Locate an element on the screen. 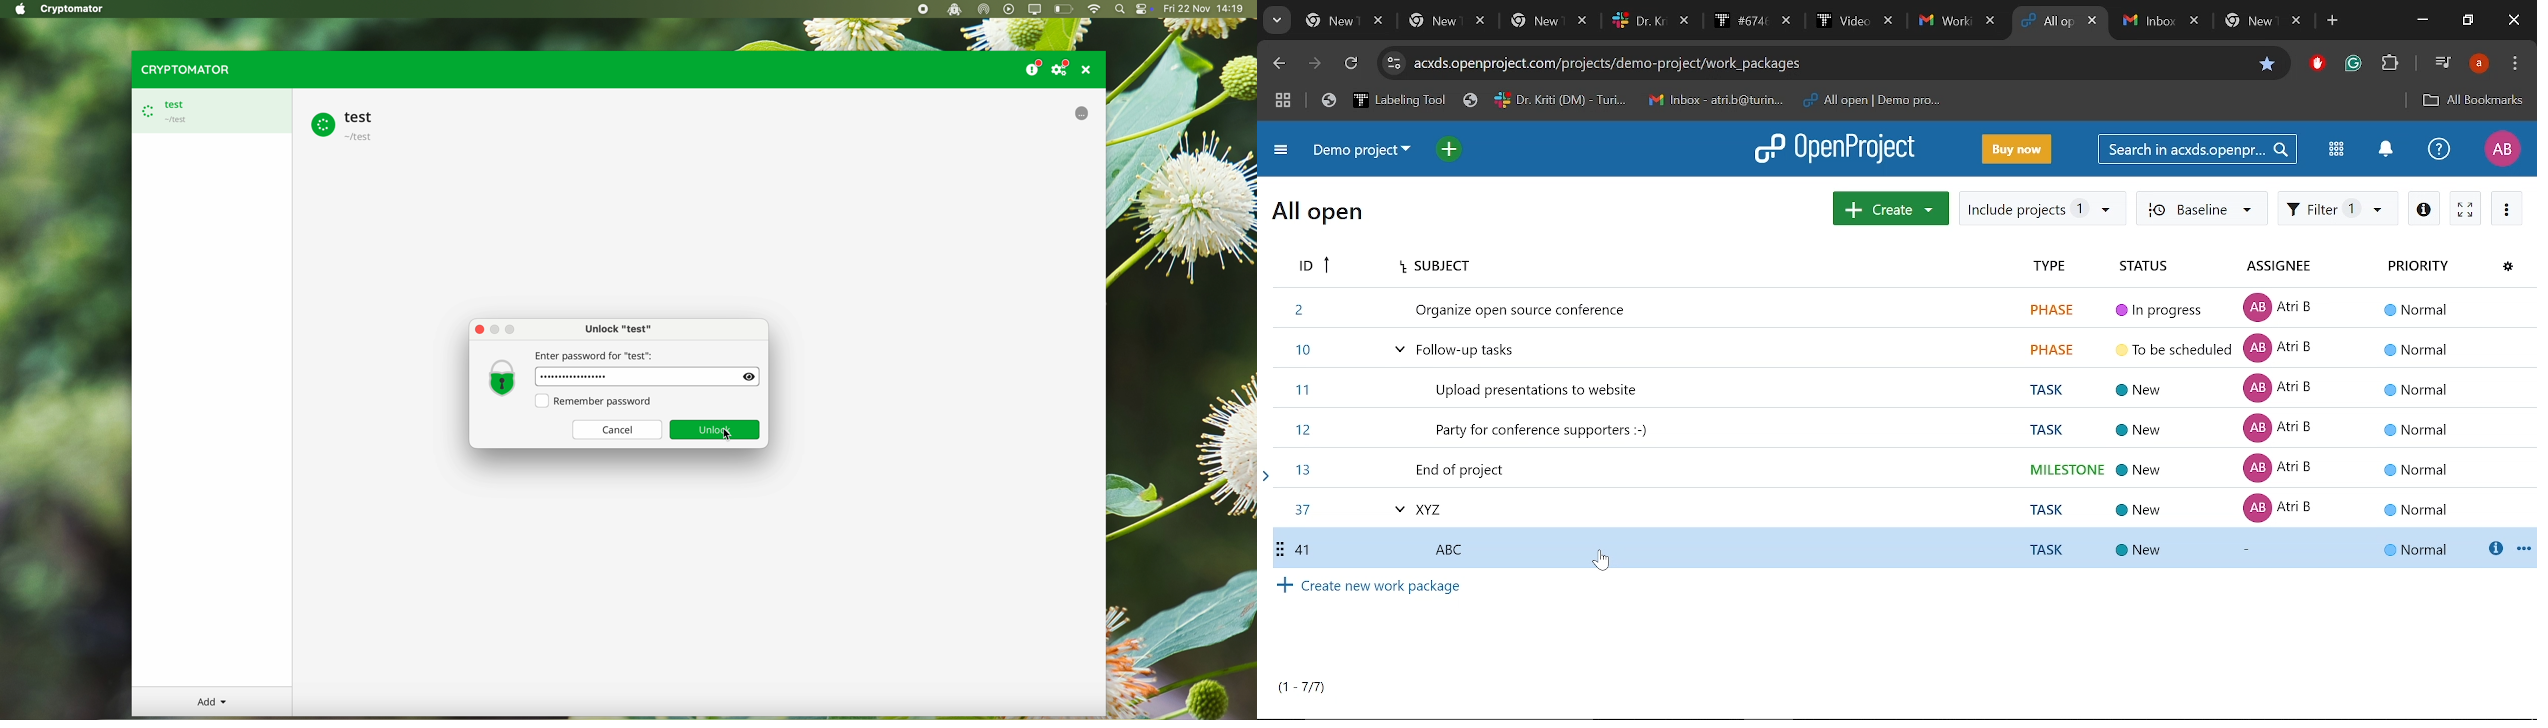 Image resolution: width=2548 pixels, height=728 pixels. cancel  is located at coordinates (617, 429).